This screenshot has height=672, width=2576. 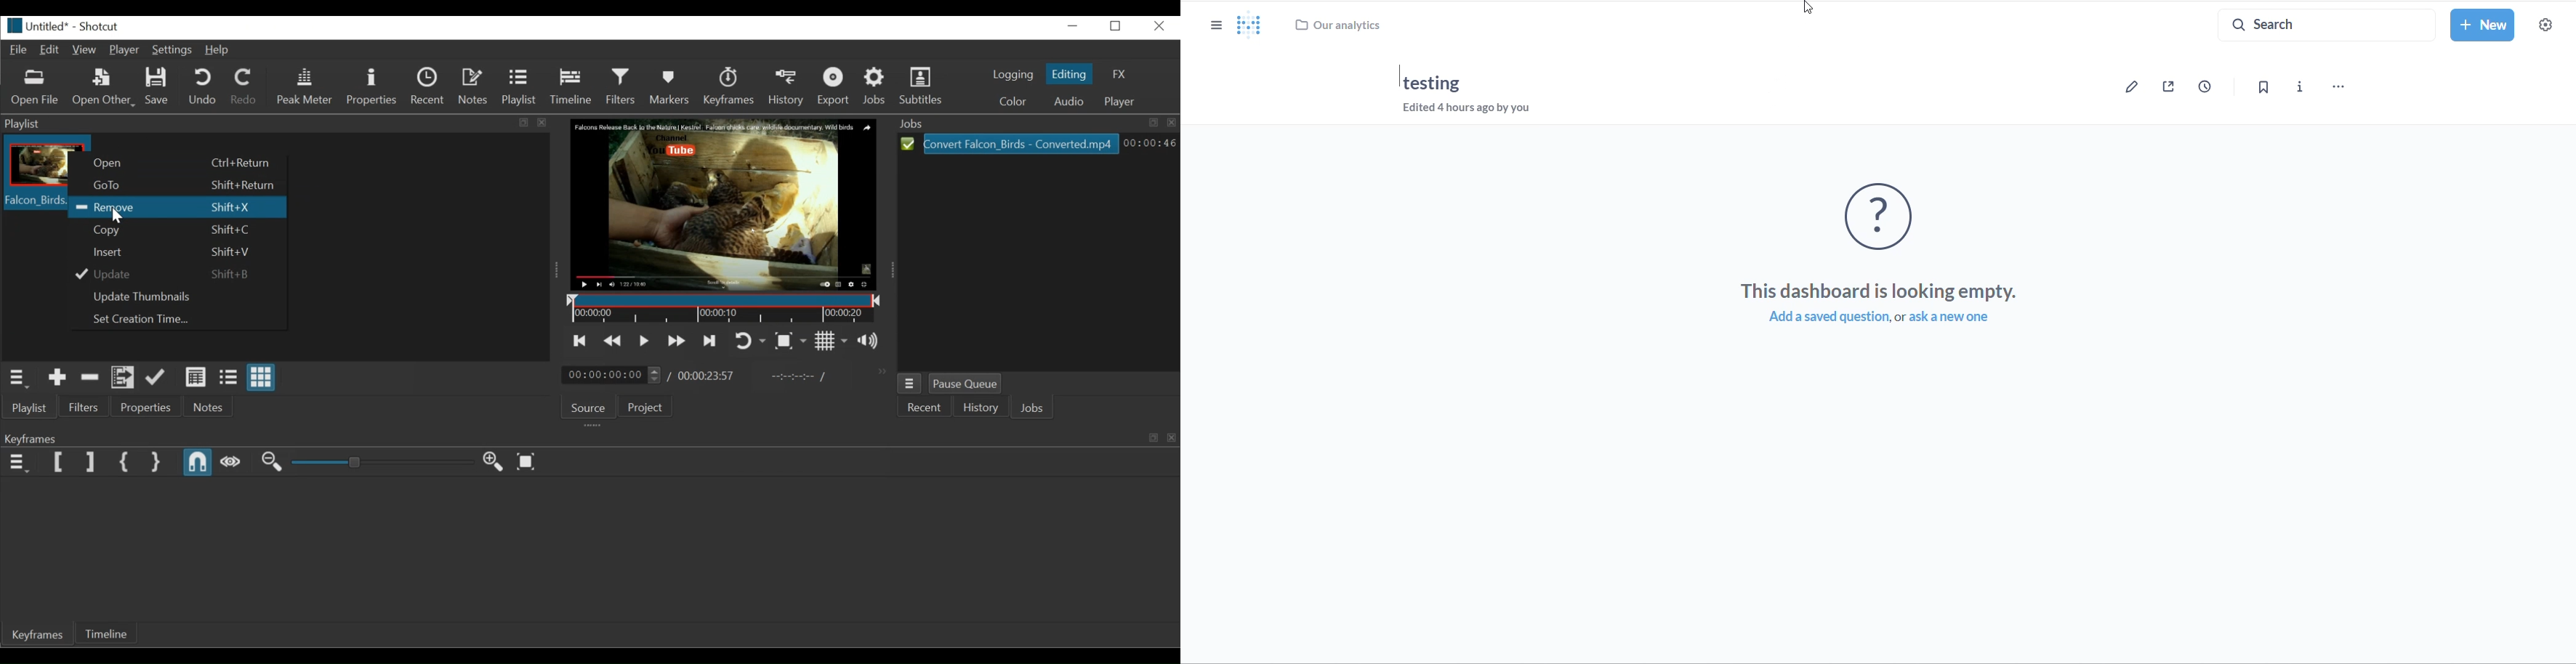 I want to click on History, so click(x=981, y=408).